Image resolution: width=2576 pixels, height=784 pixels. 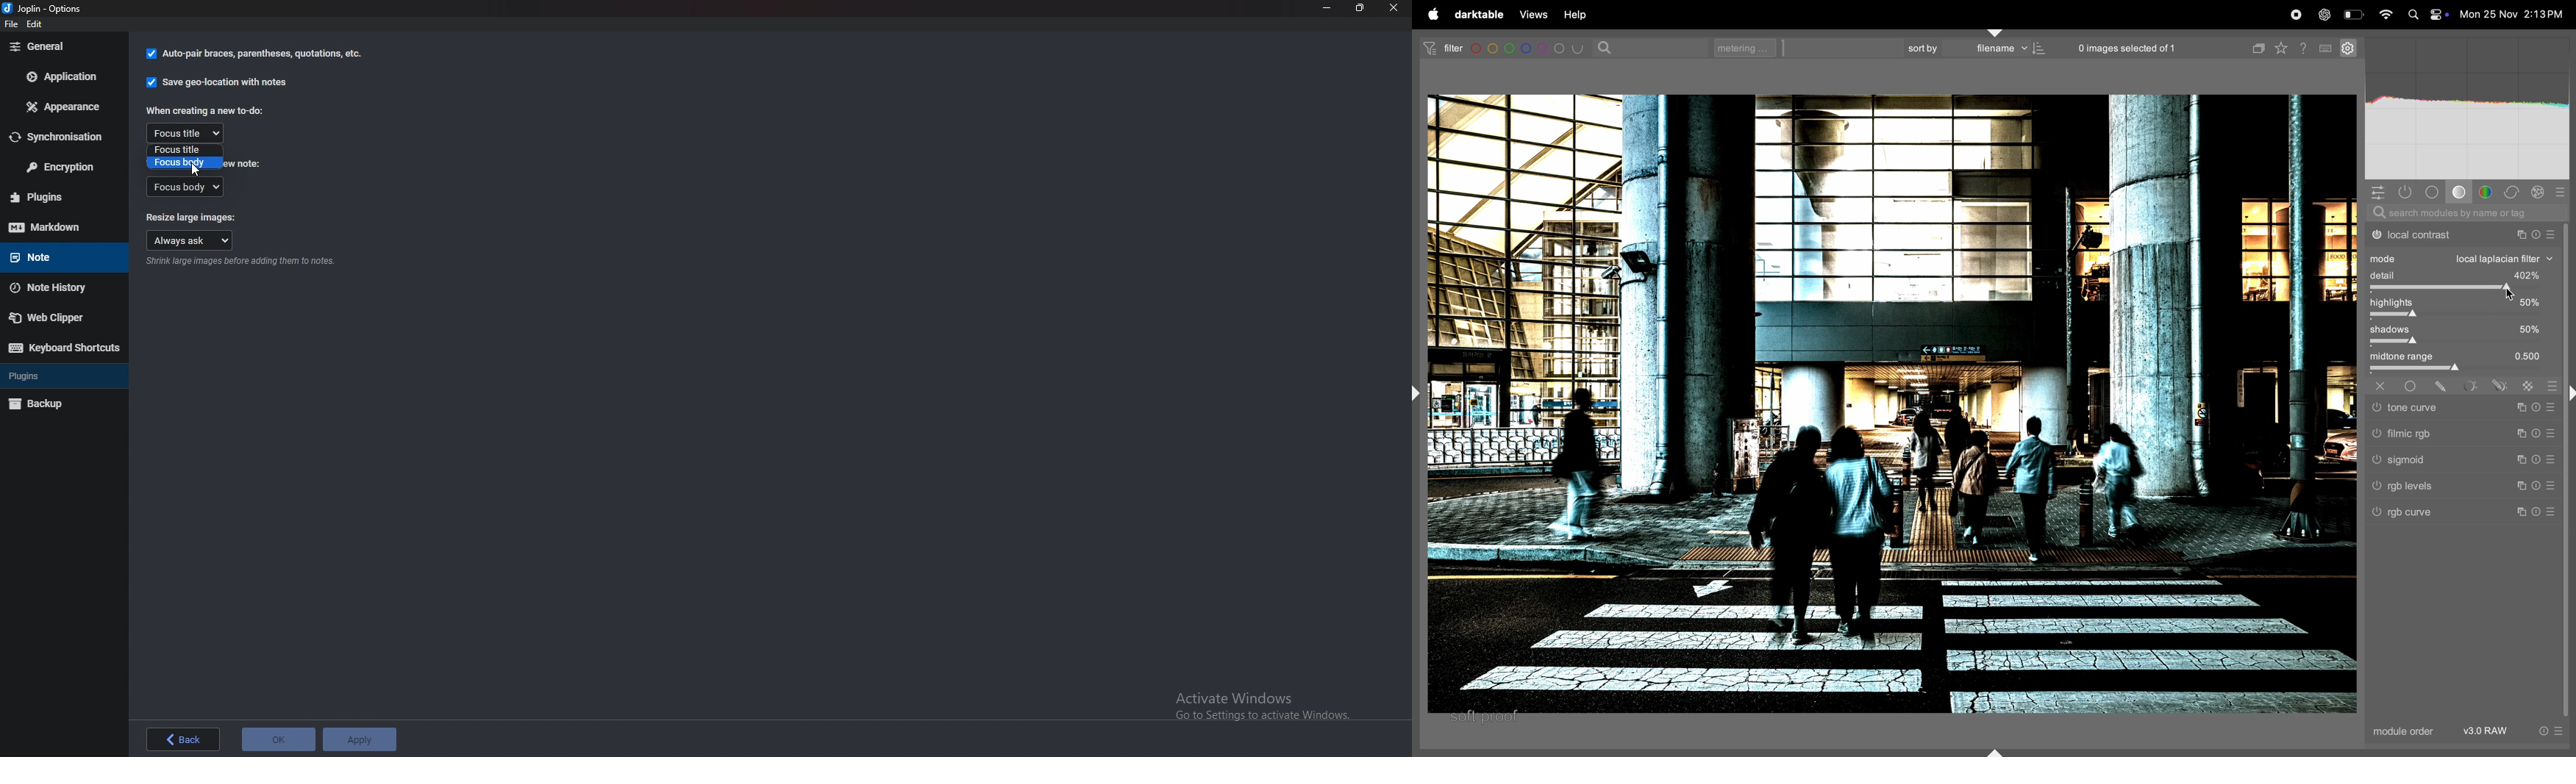 What do you see at coordinates (2552, 513) in the screenshot?
I see `preset` at bounding box center [2552, 513].